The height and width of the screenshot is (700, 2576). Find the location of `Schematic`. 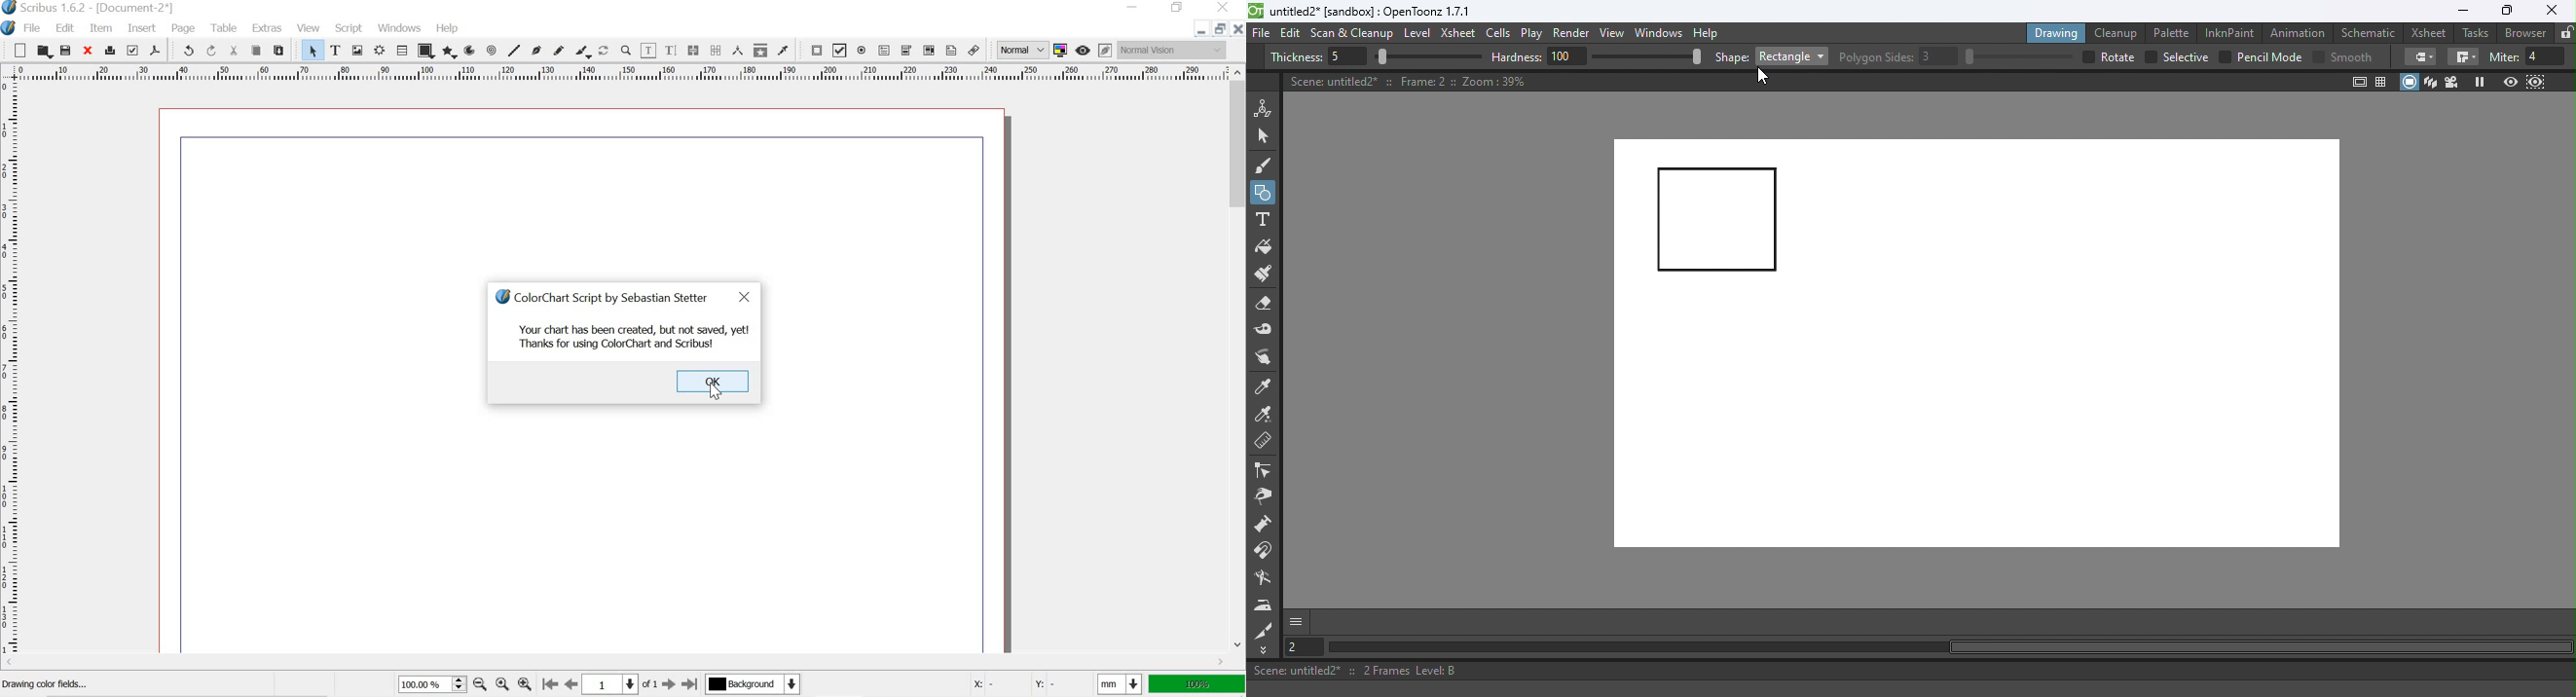

Schematic is located at coordinates (2369, 33).